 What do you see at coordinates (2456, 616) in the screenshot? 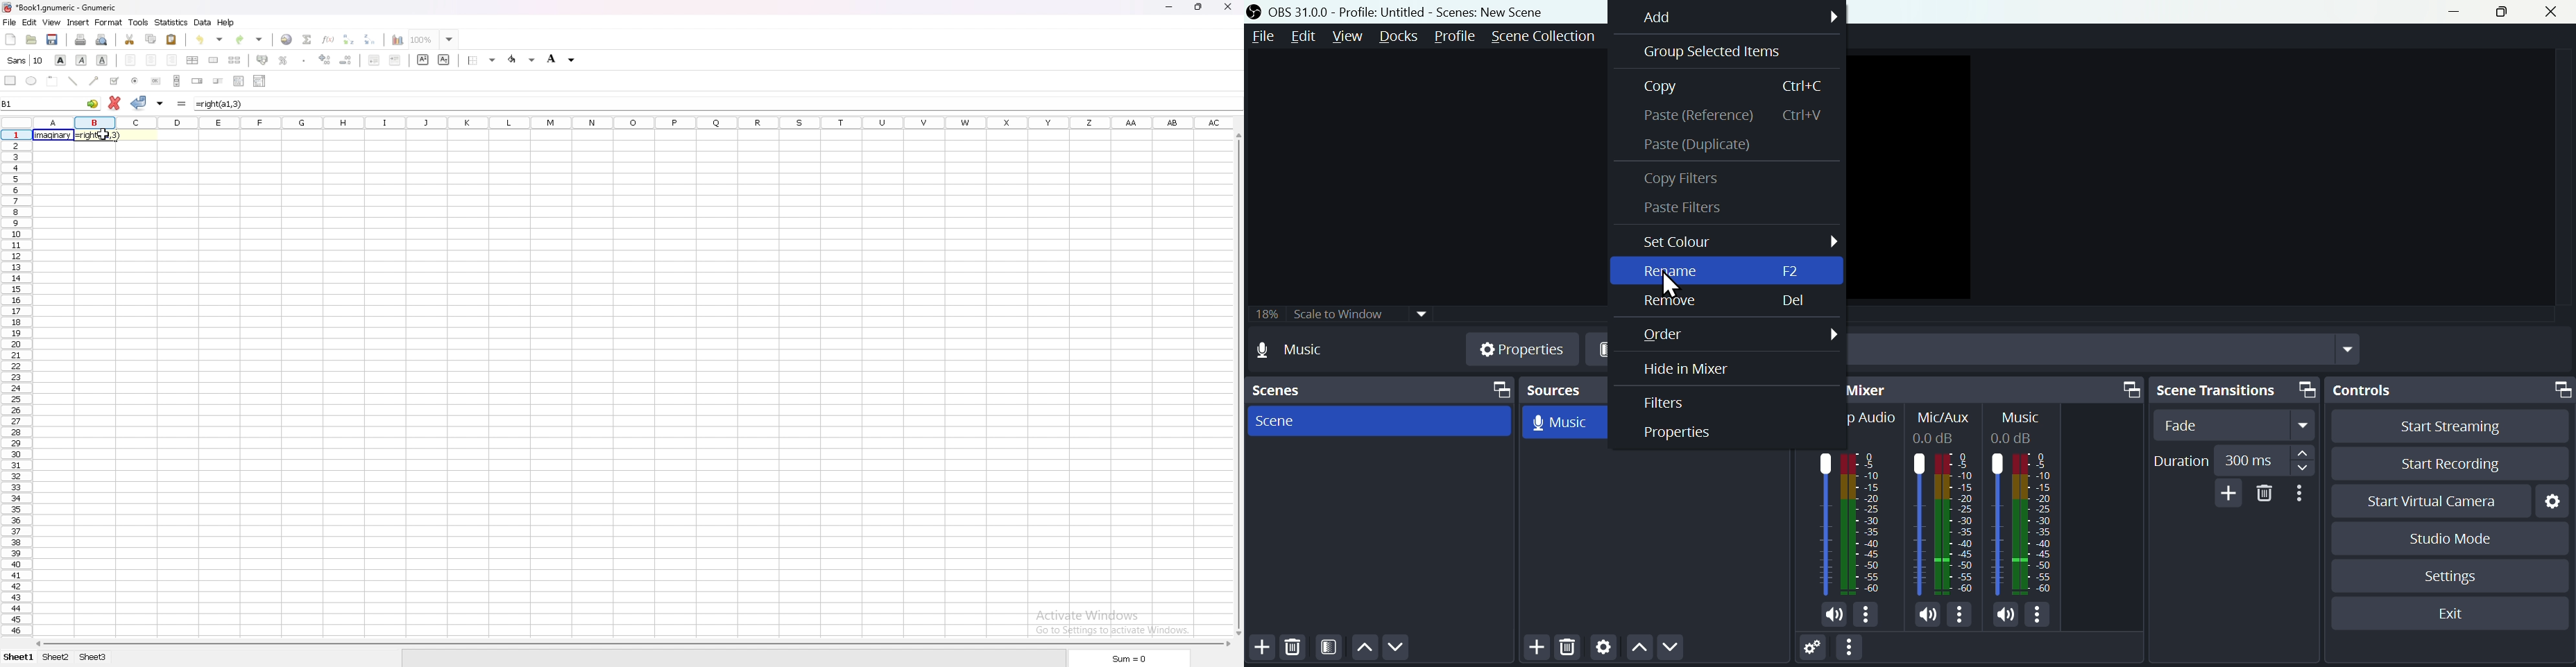
I see `Exit` at bounding box center [2456, 616].